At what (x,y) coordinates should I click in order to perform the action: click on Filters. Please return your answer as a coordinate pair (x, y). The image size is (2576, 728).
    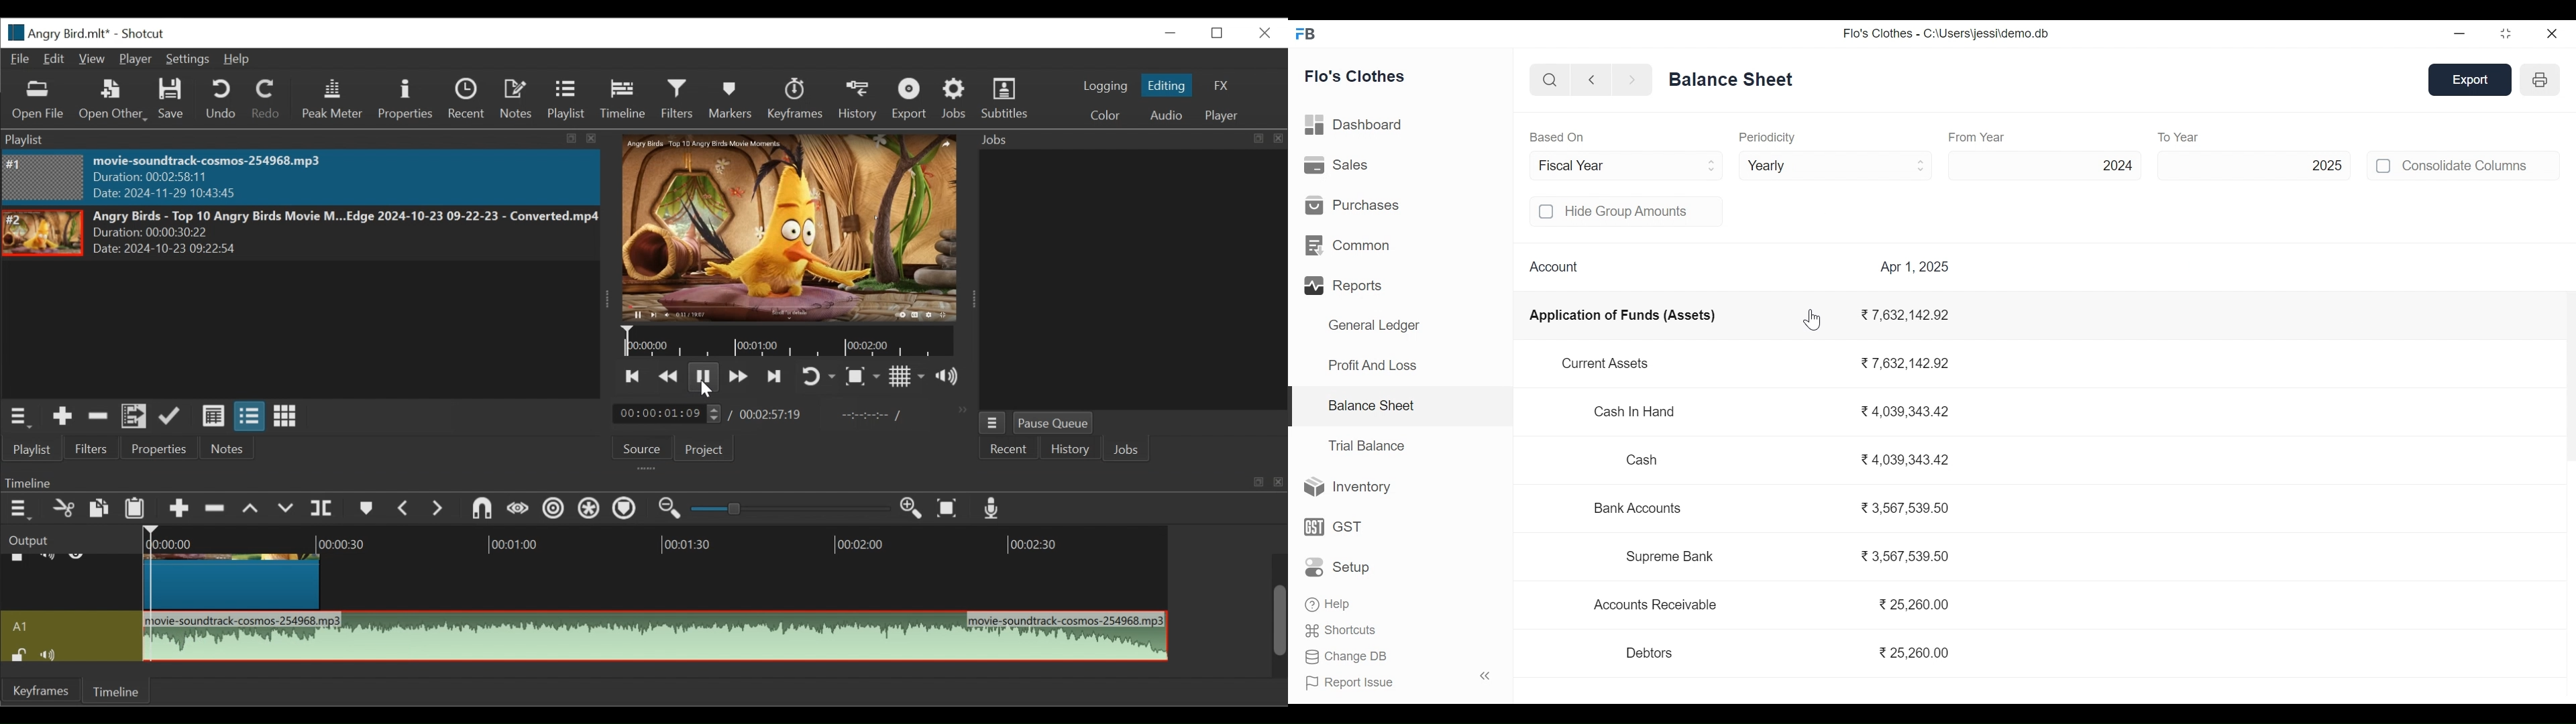
    Looking at the image, I should click on (97, 448).